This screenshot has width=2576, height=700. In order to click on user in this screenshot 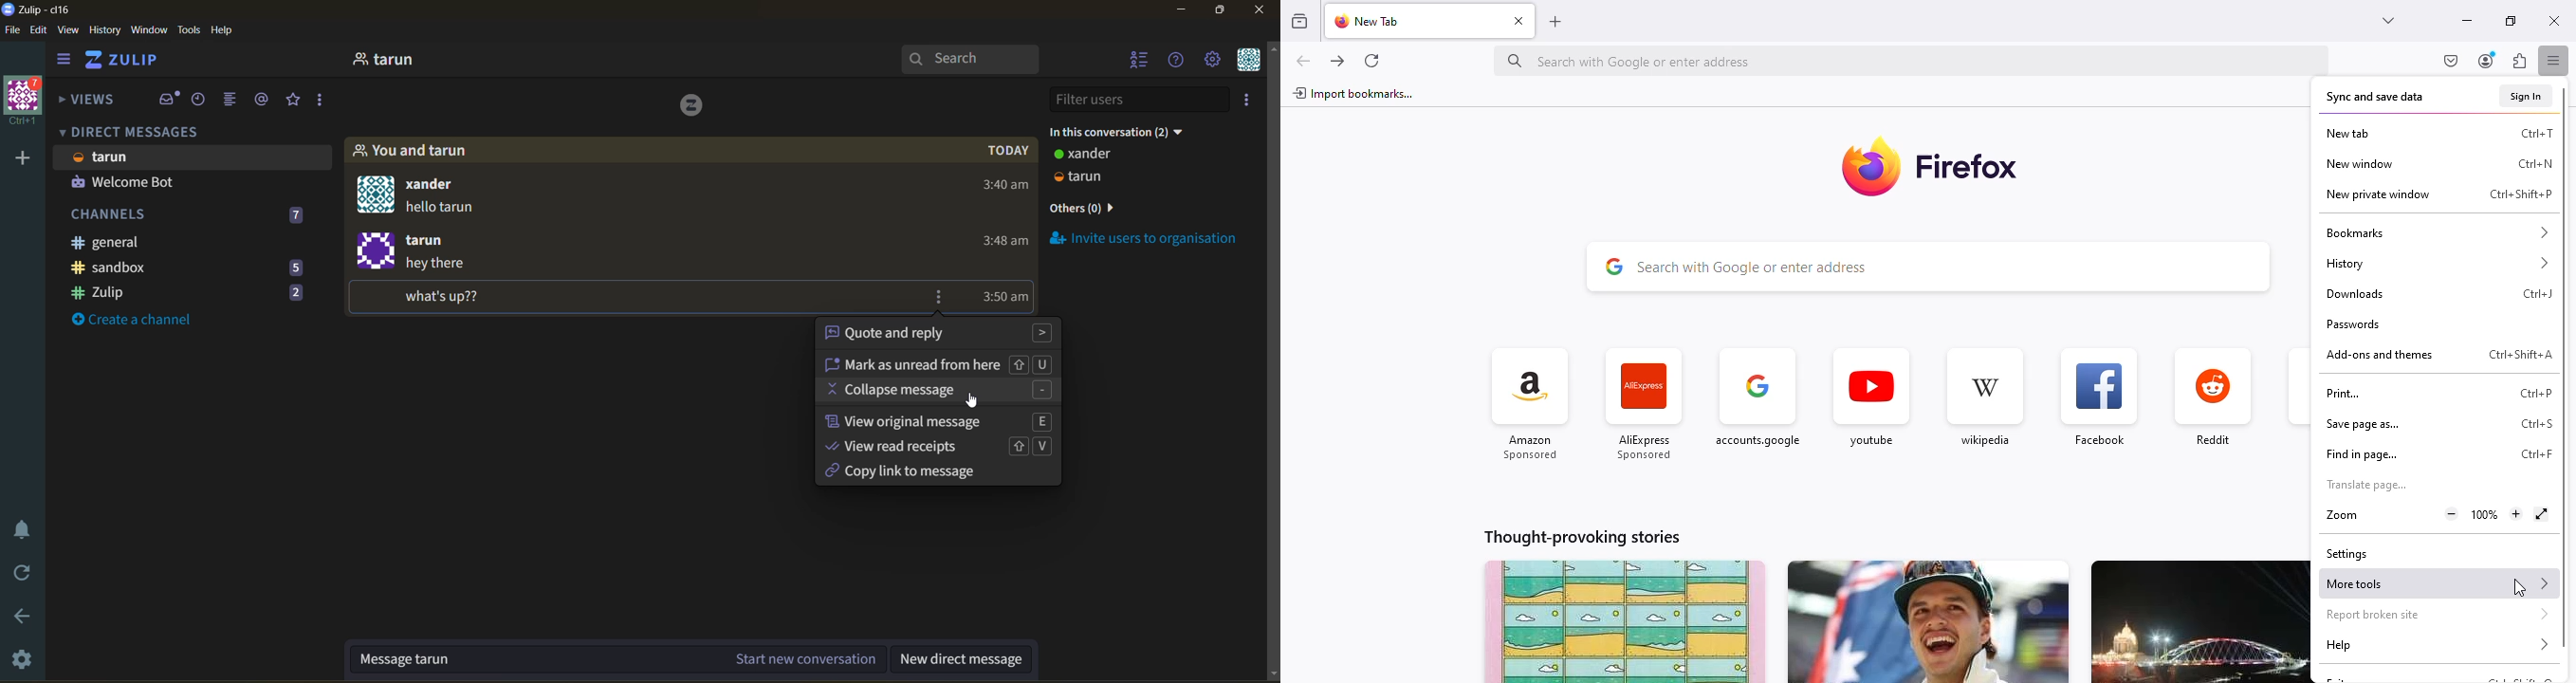, I will do `click(391, 60)`.